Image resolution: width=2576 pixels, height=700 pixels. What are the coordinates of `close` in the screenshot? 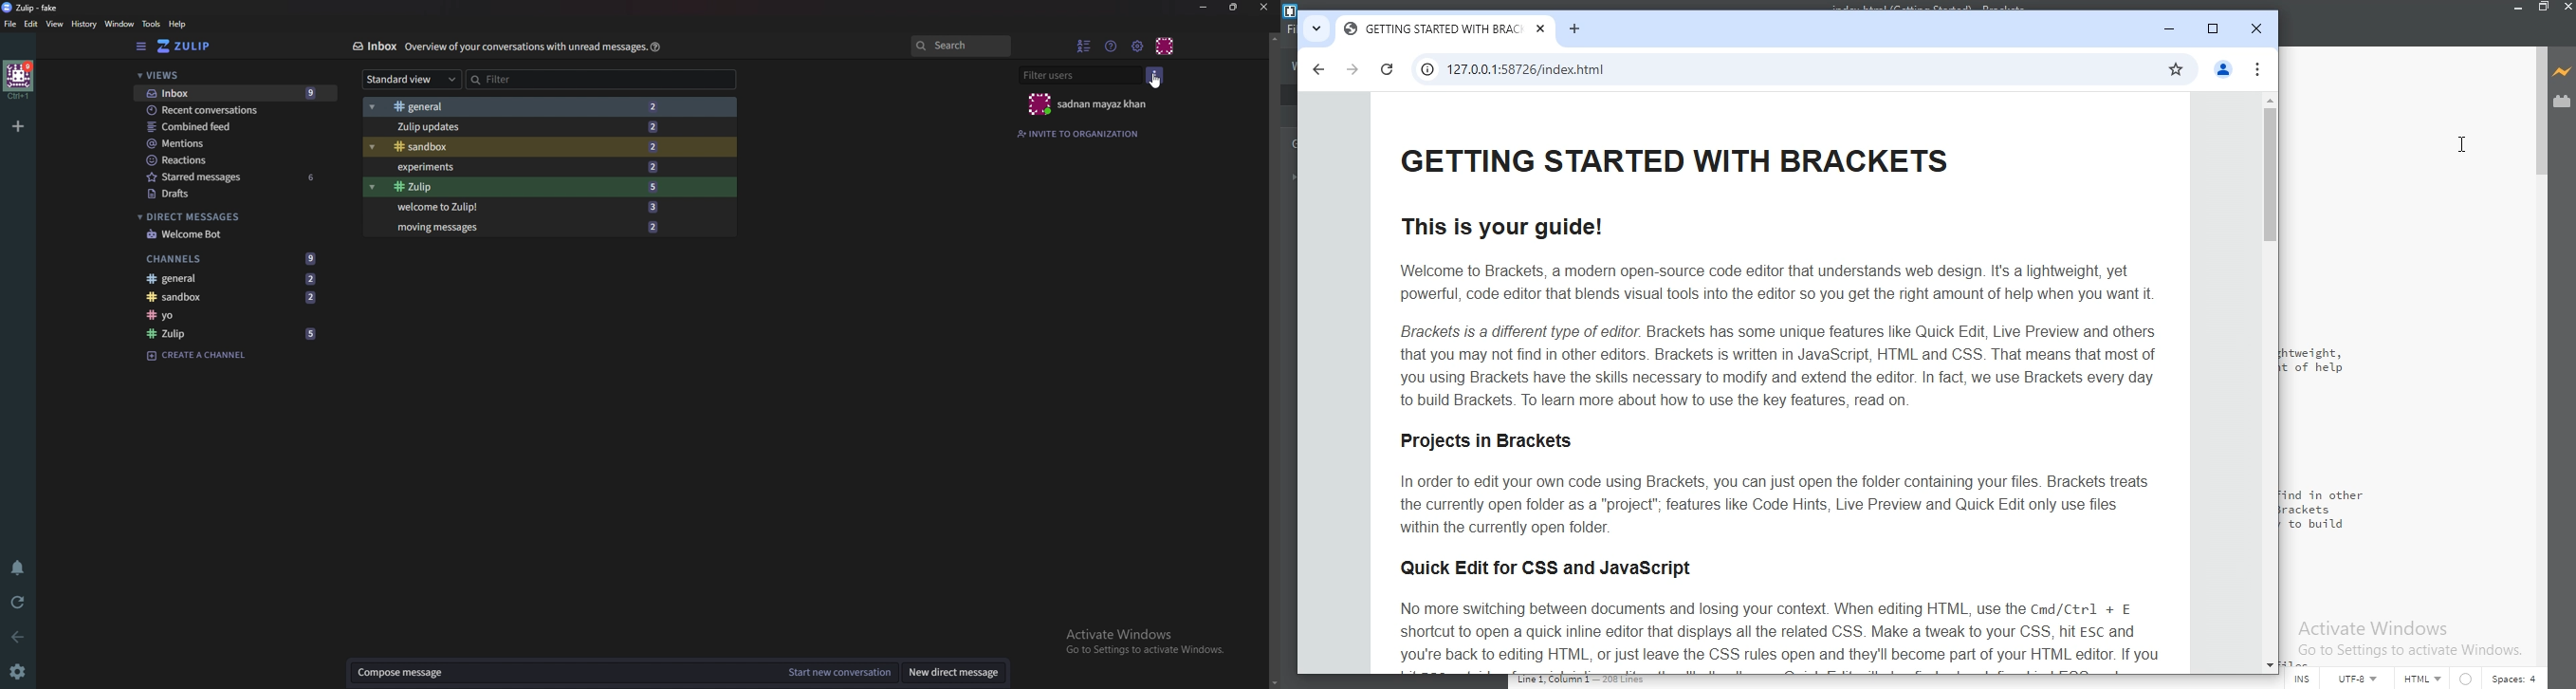 It's located at (1266, 7).